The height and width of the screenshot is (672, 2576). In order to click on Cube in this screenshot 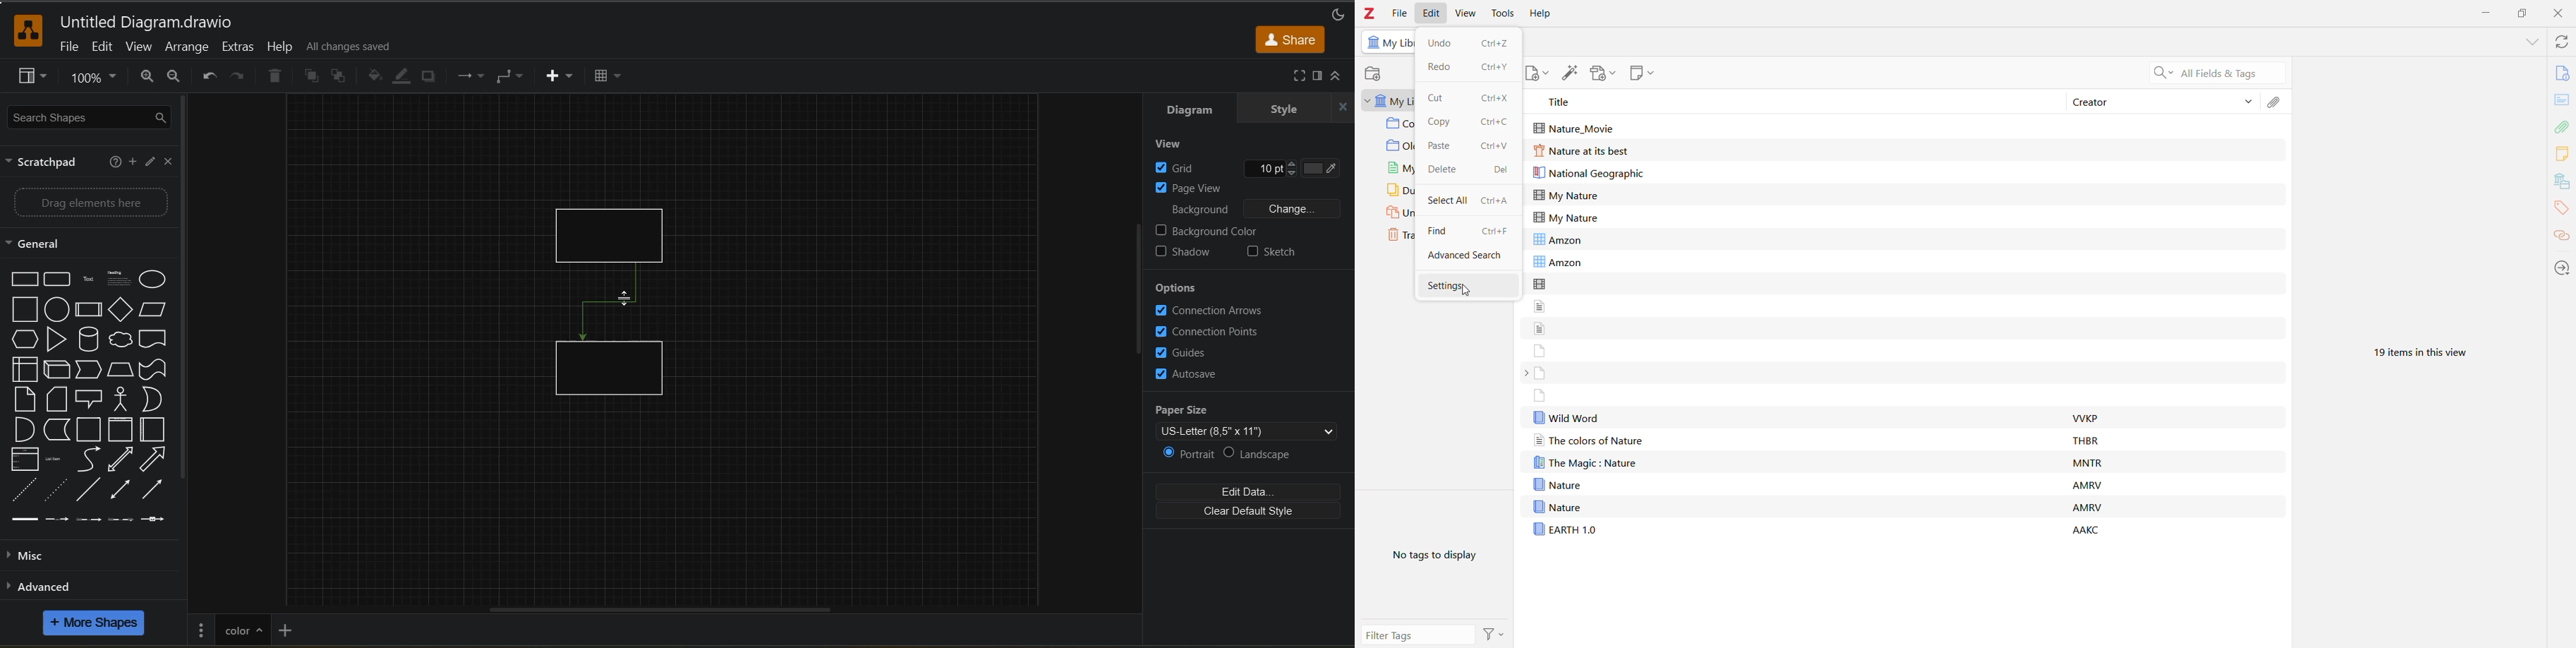, I will do `click(57, 370)`.